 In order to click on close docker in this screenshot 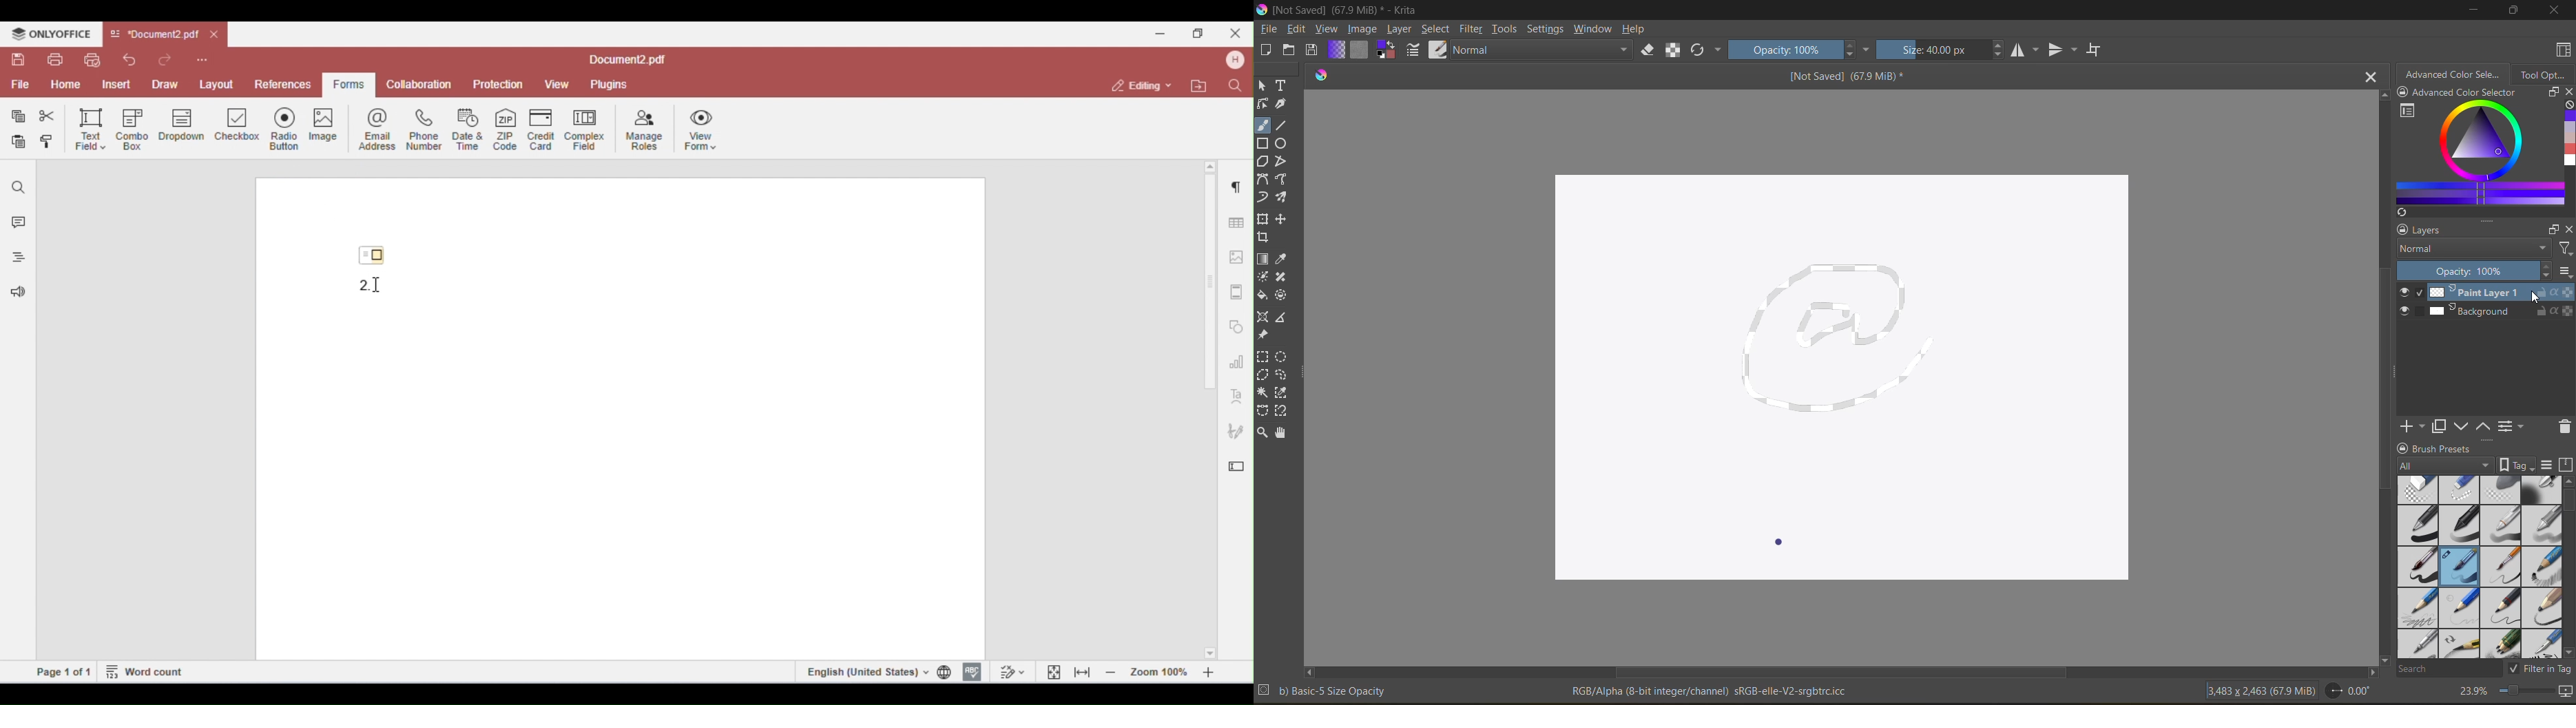, I will do `click(2568, 91)`.